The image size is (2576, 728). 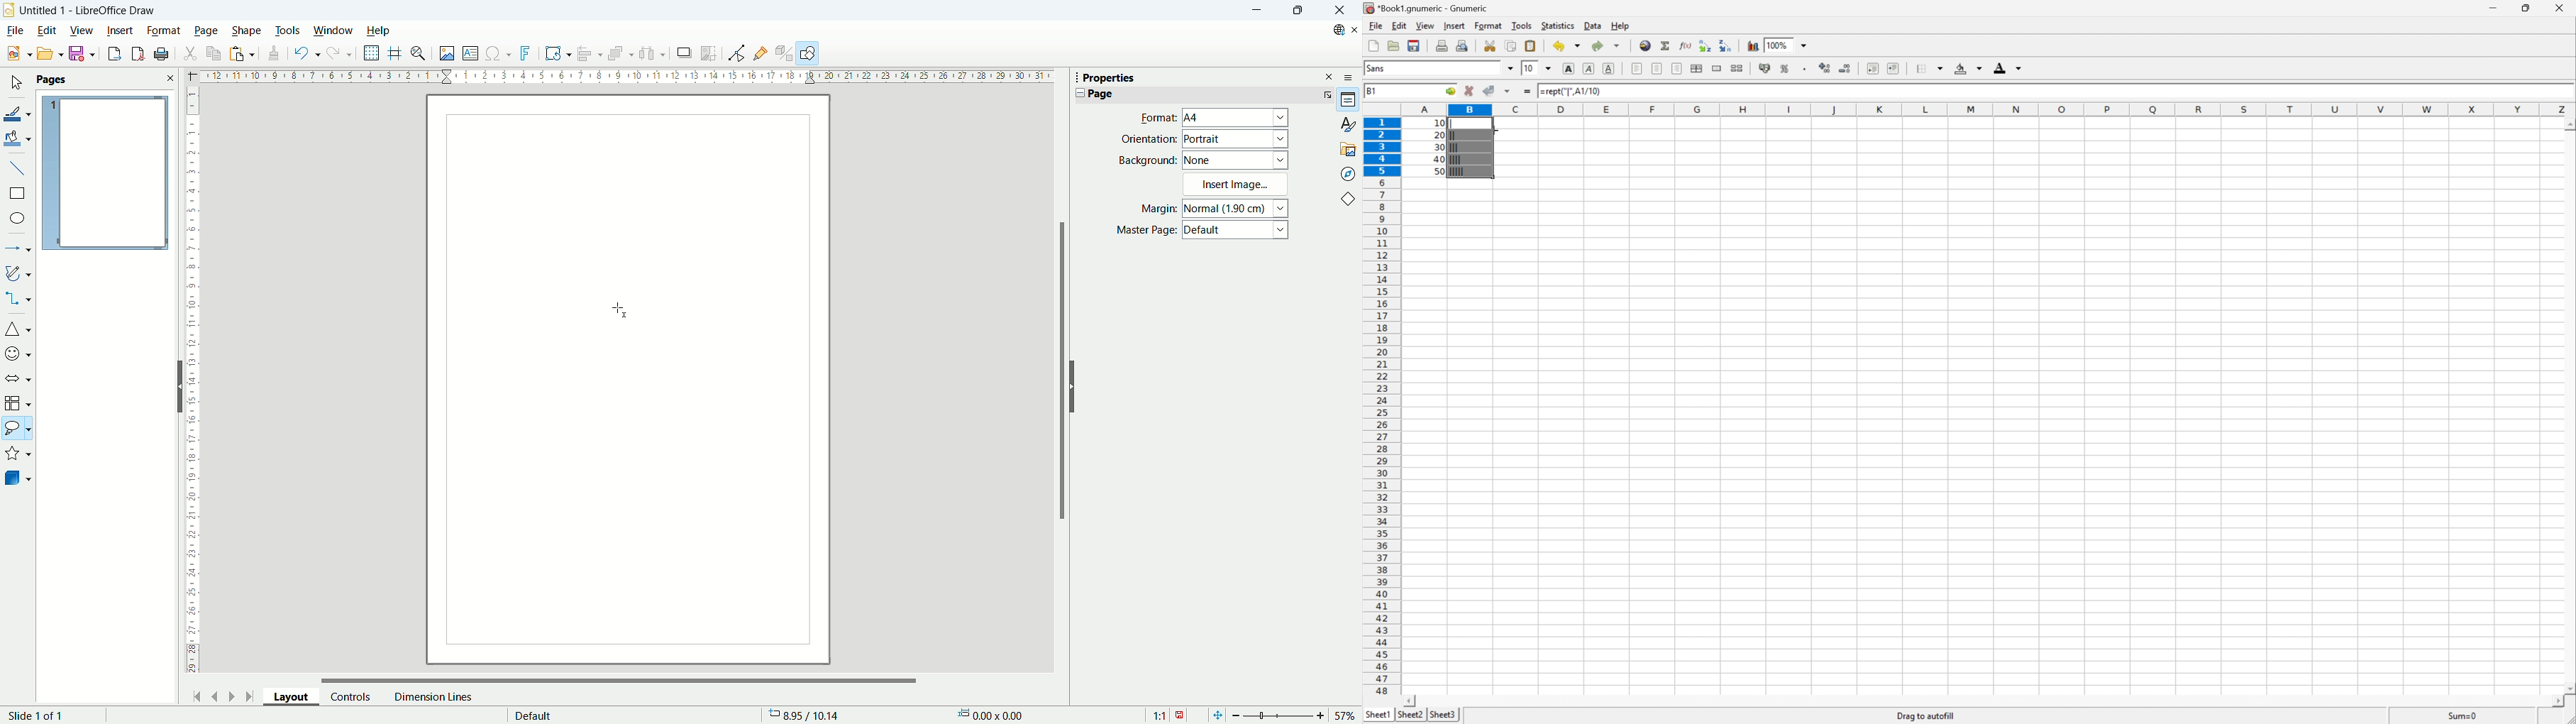 What do you see at coordinates (1293, 714) in the screenshot?
I see `zoom factor` at bounding box center [1293, 714].